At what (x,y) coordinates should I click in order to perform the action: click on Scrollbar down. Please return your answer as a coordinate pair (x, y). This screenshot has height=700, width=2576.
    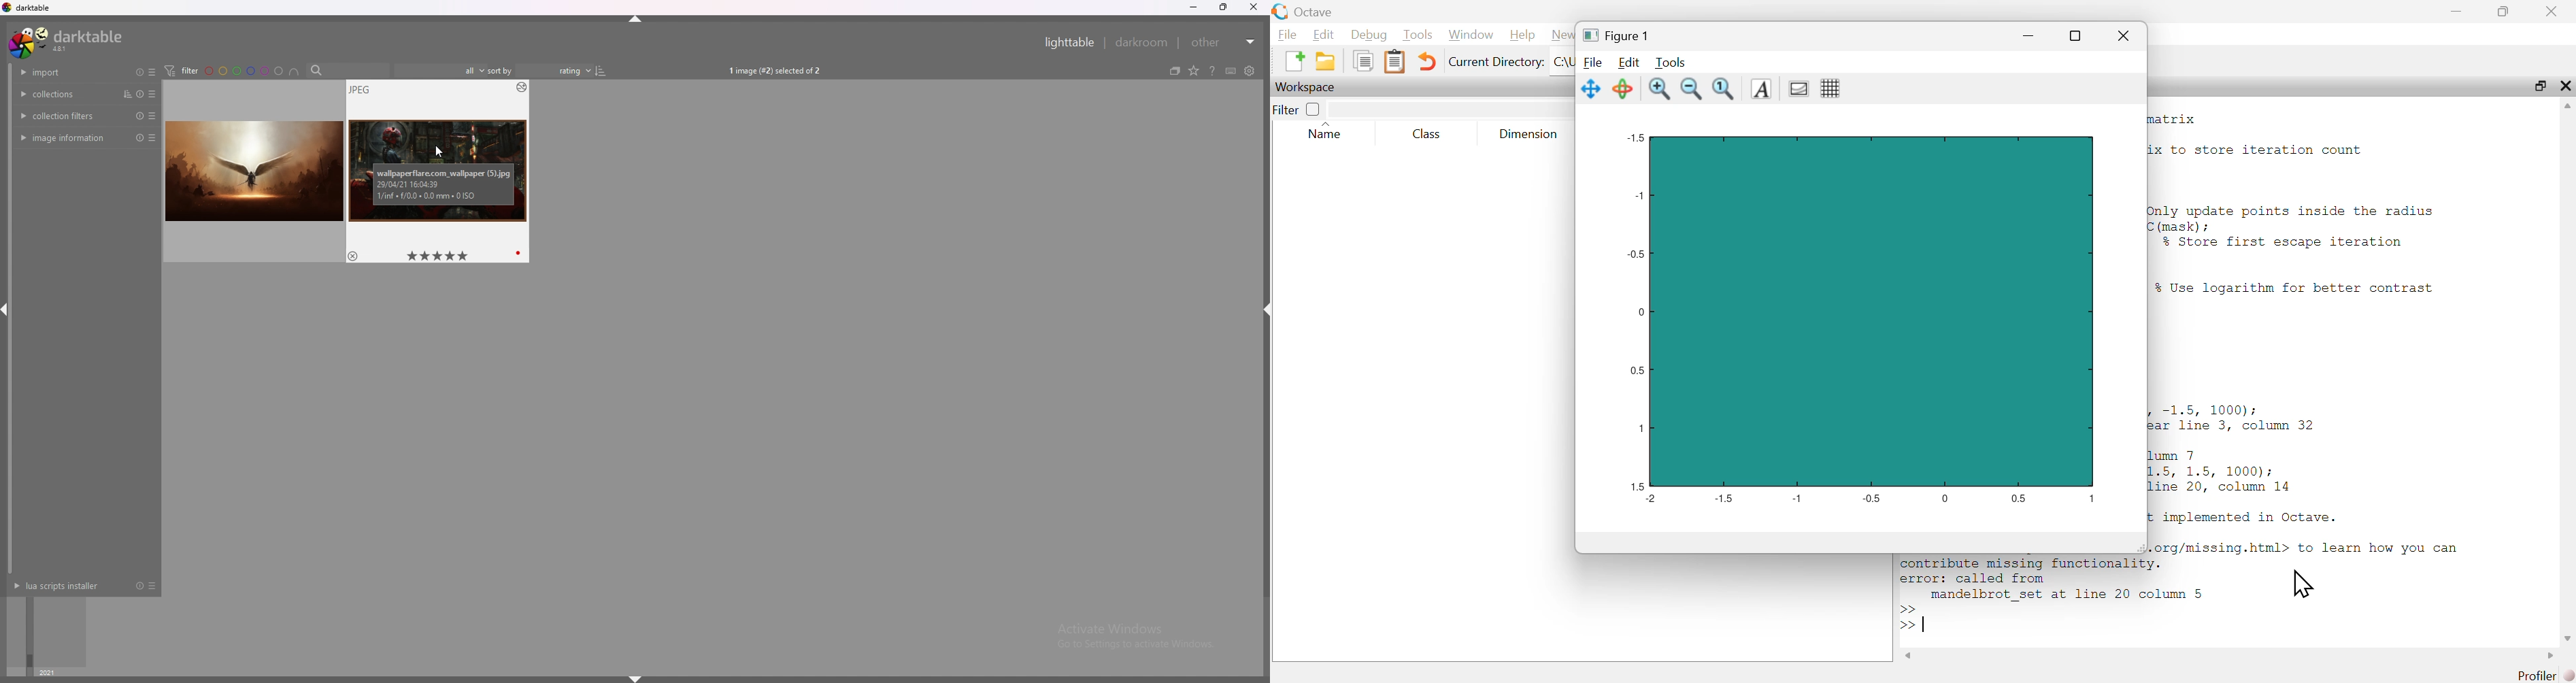
    Looking at the image, I should click on (2567, 637).